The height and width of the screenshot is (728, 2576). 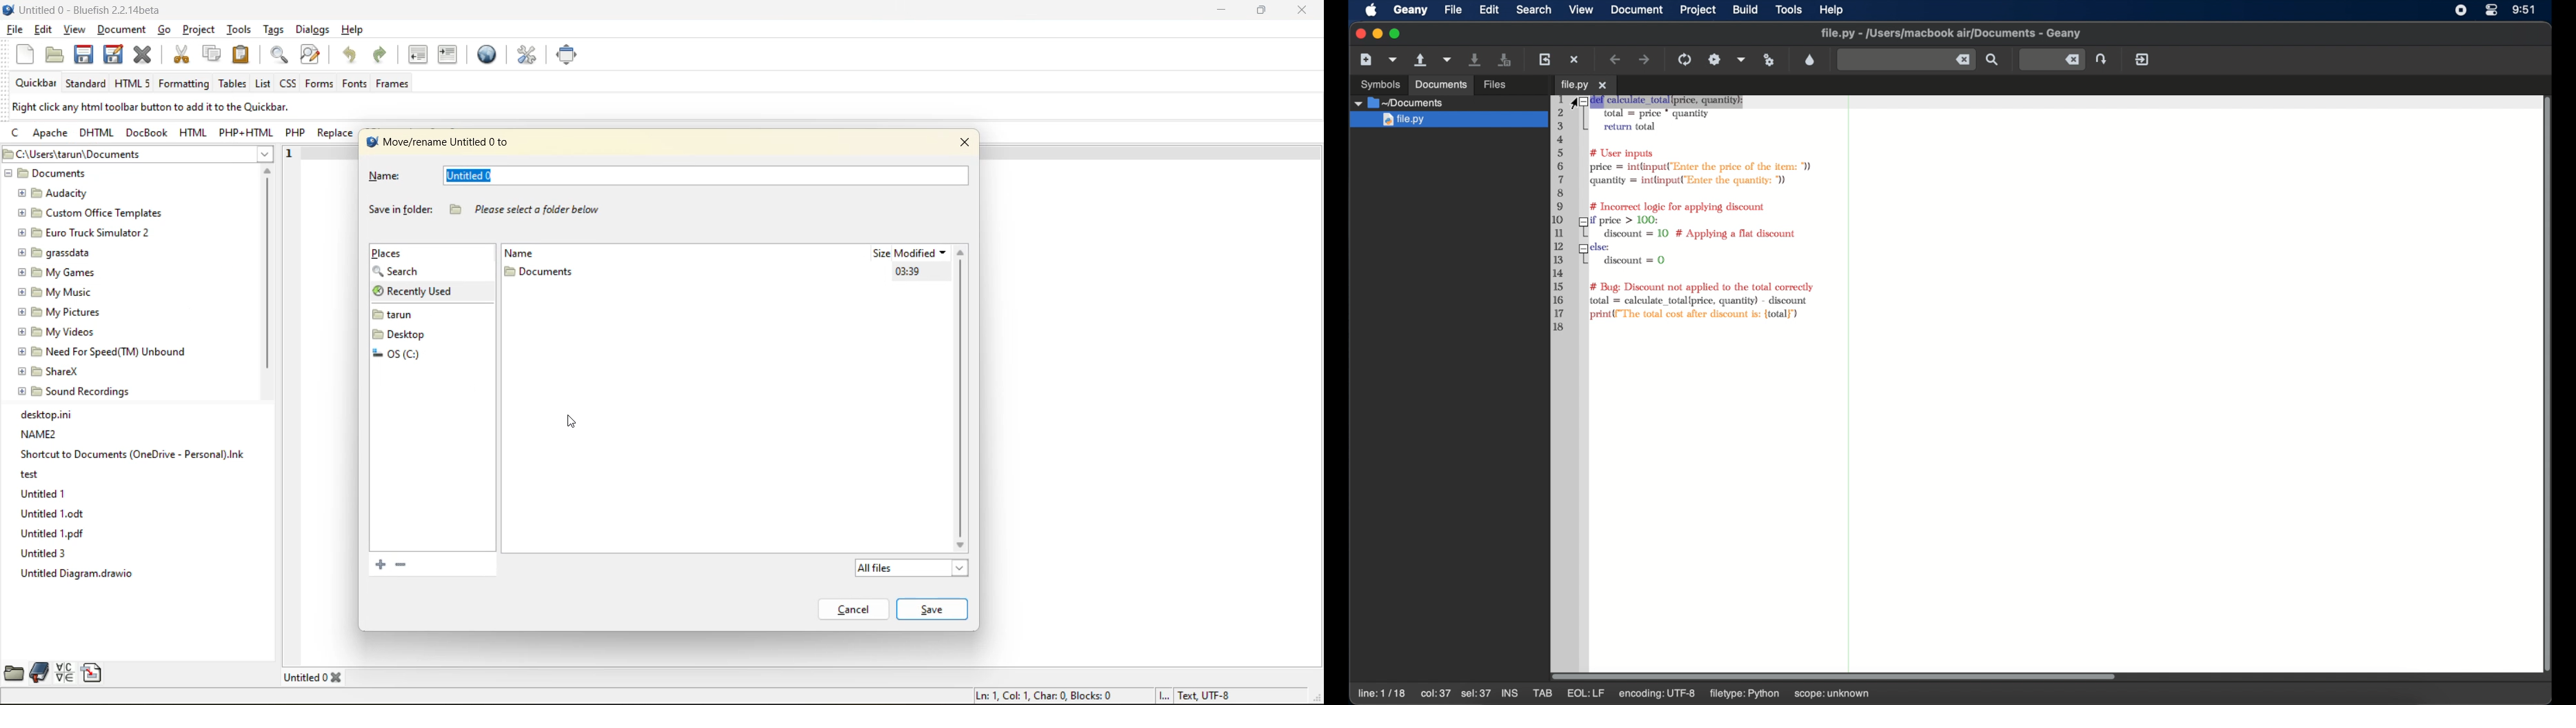 What do you see at coordinates (400, 209) in the screenshot?
I see `save in folder` at bounding box center [400, 209].